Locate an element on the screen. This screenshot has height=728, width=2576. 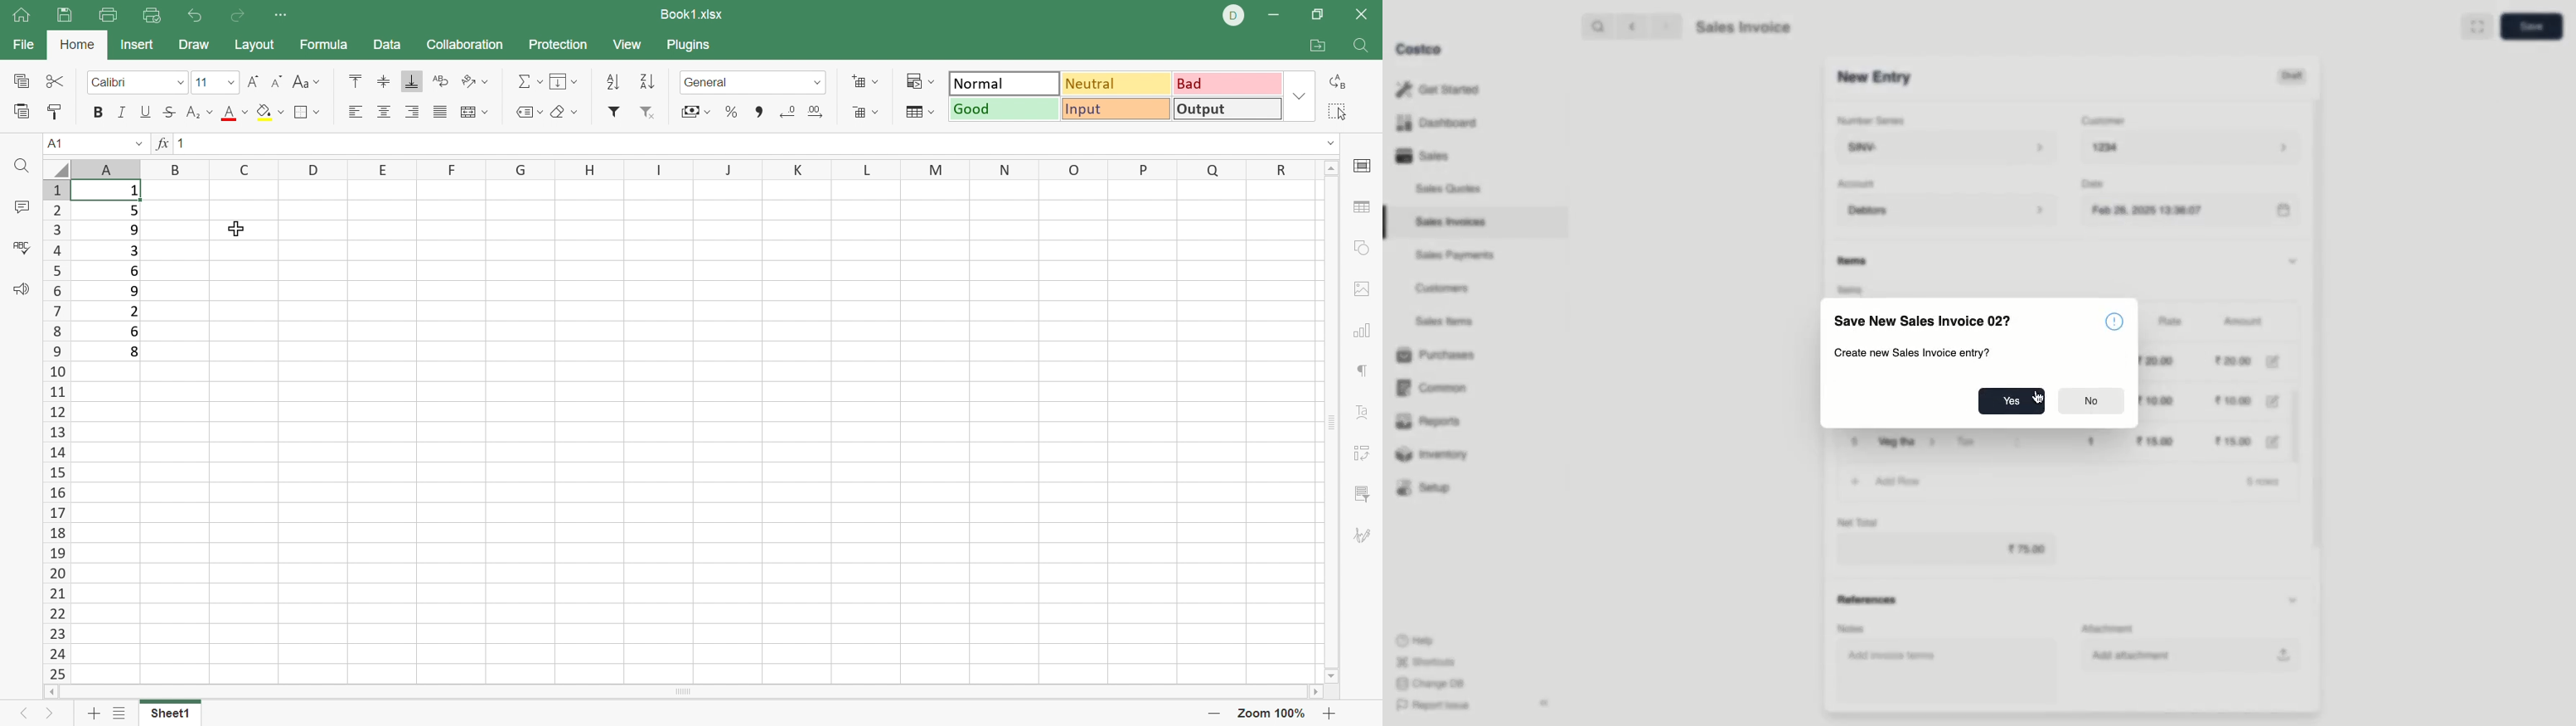
Bold is located at coordinates (99, 112).